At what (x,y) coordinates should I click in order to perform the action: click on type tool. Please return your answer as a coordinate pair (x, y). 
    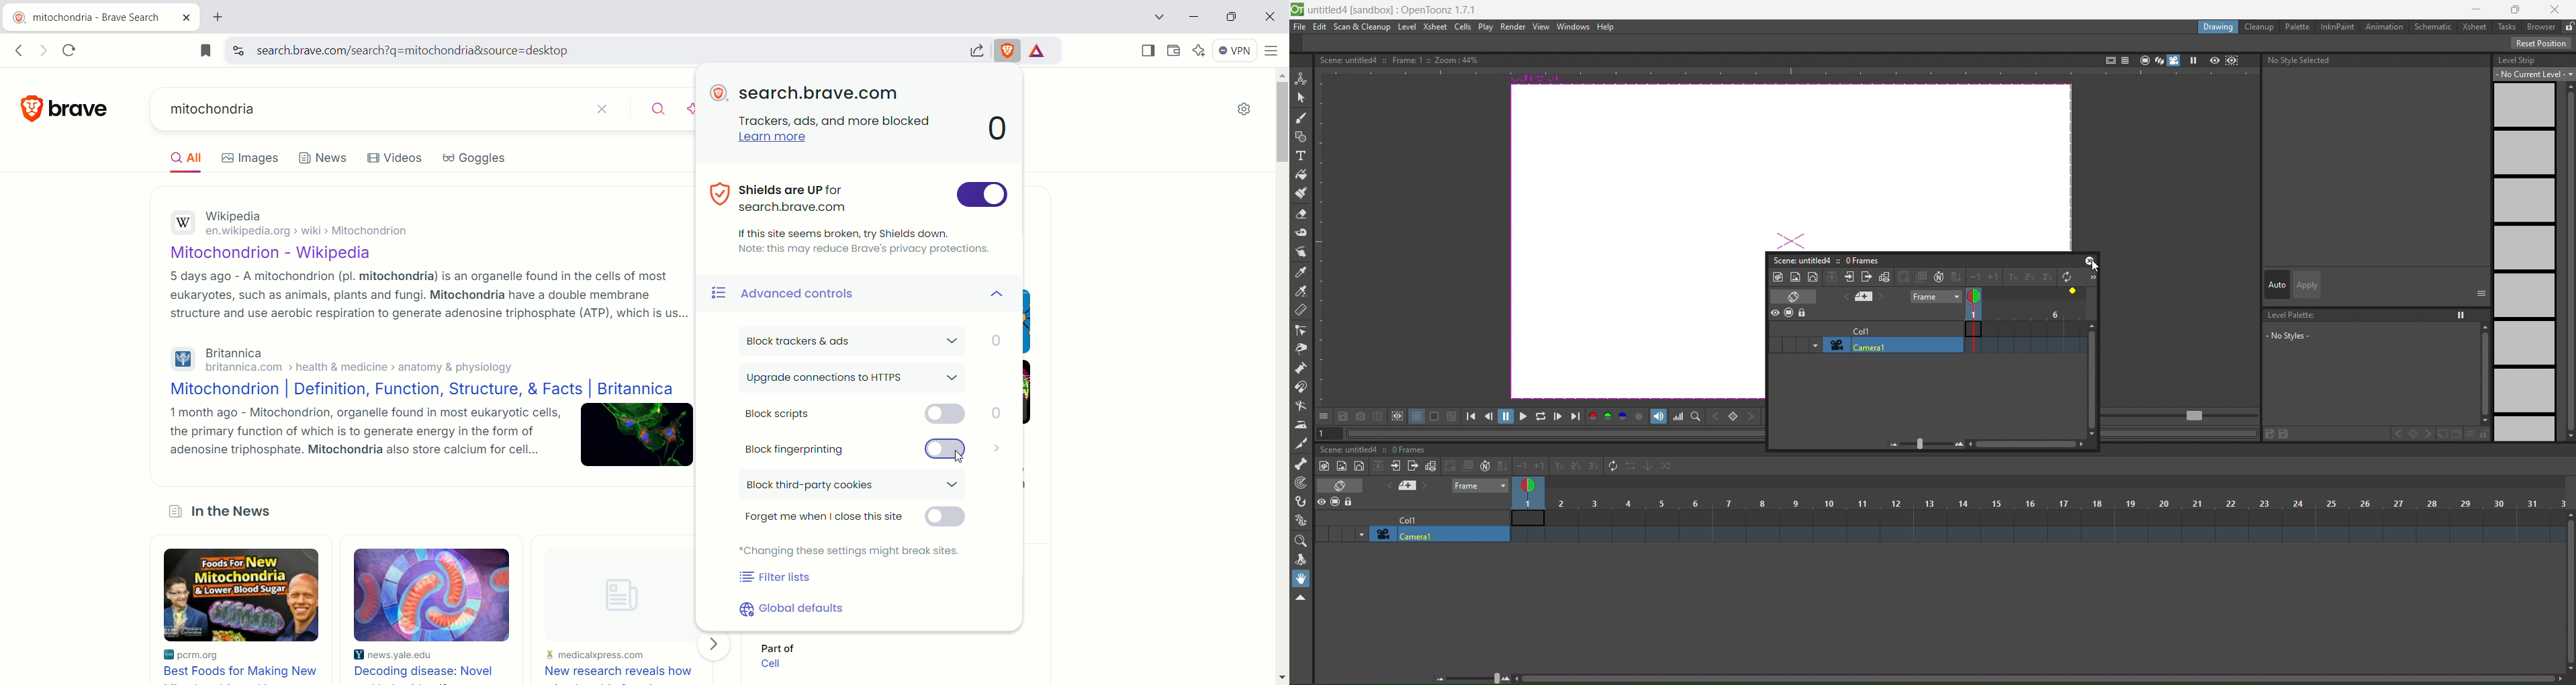
    Looking at the image, I should click on (1301, 158).